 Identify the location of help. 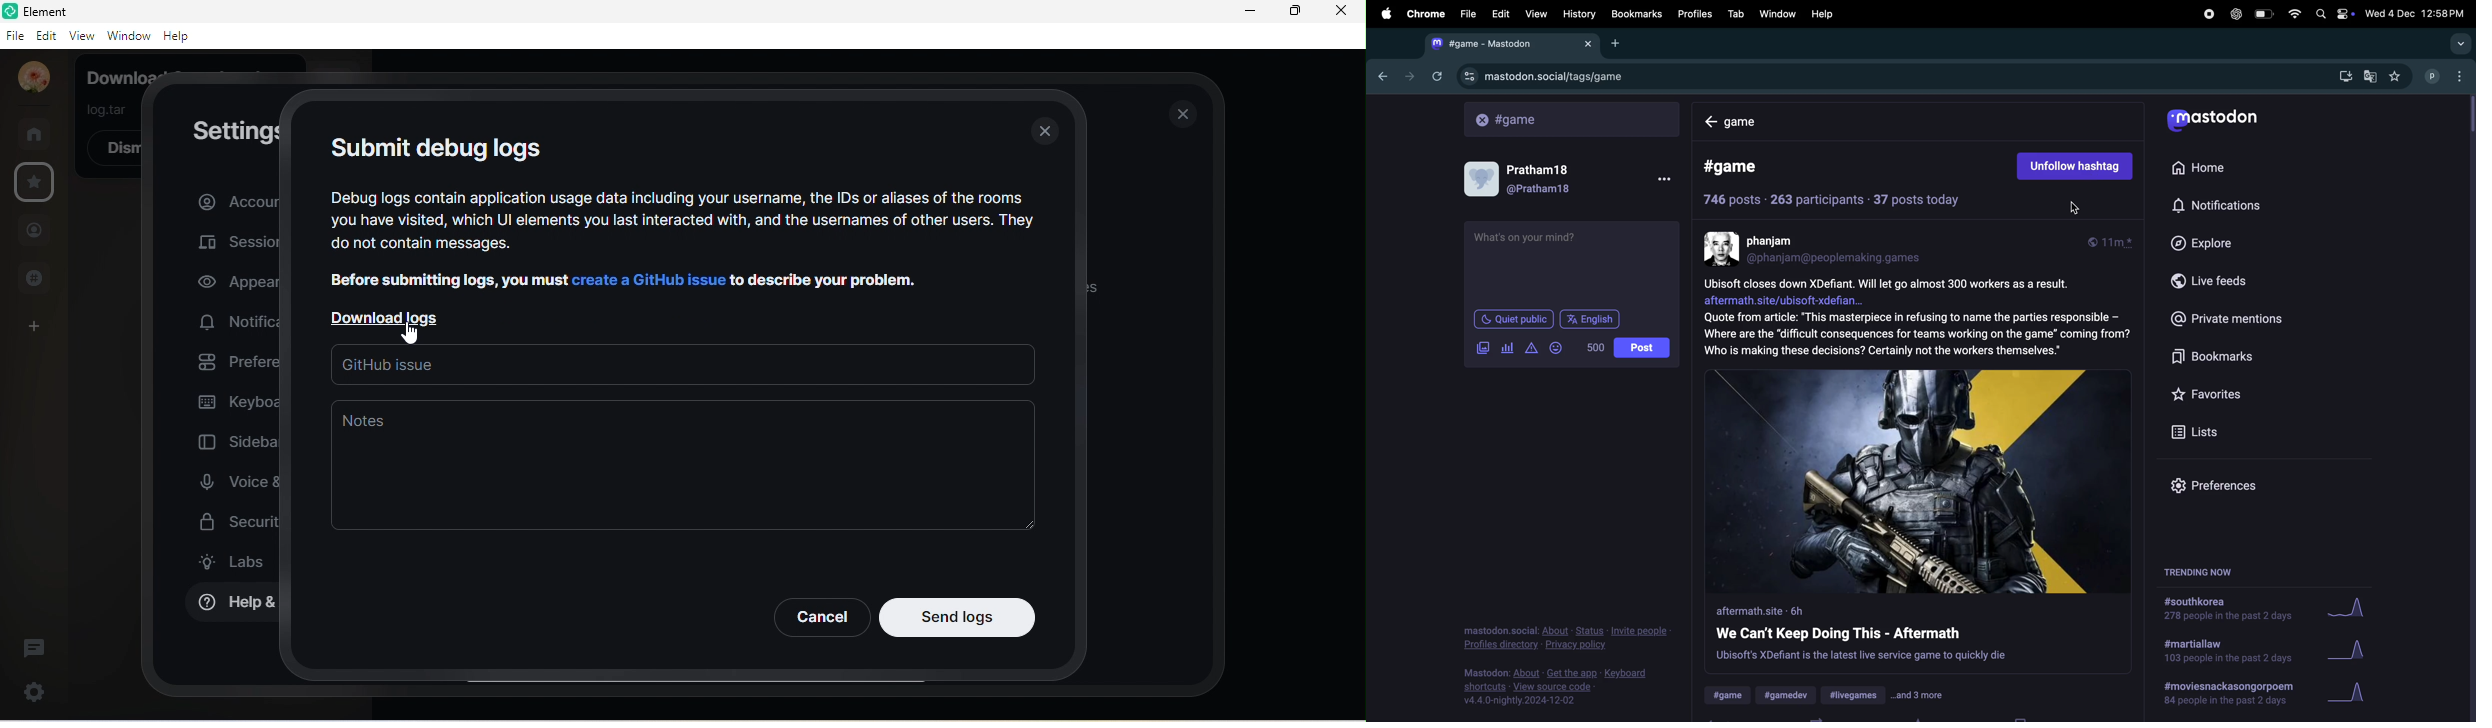
(1821, 14).